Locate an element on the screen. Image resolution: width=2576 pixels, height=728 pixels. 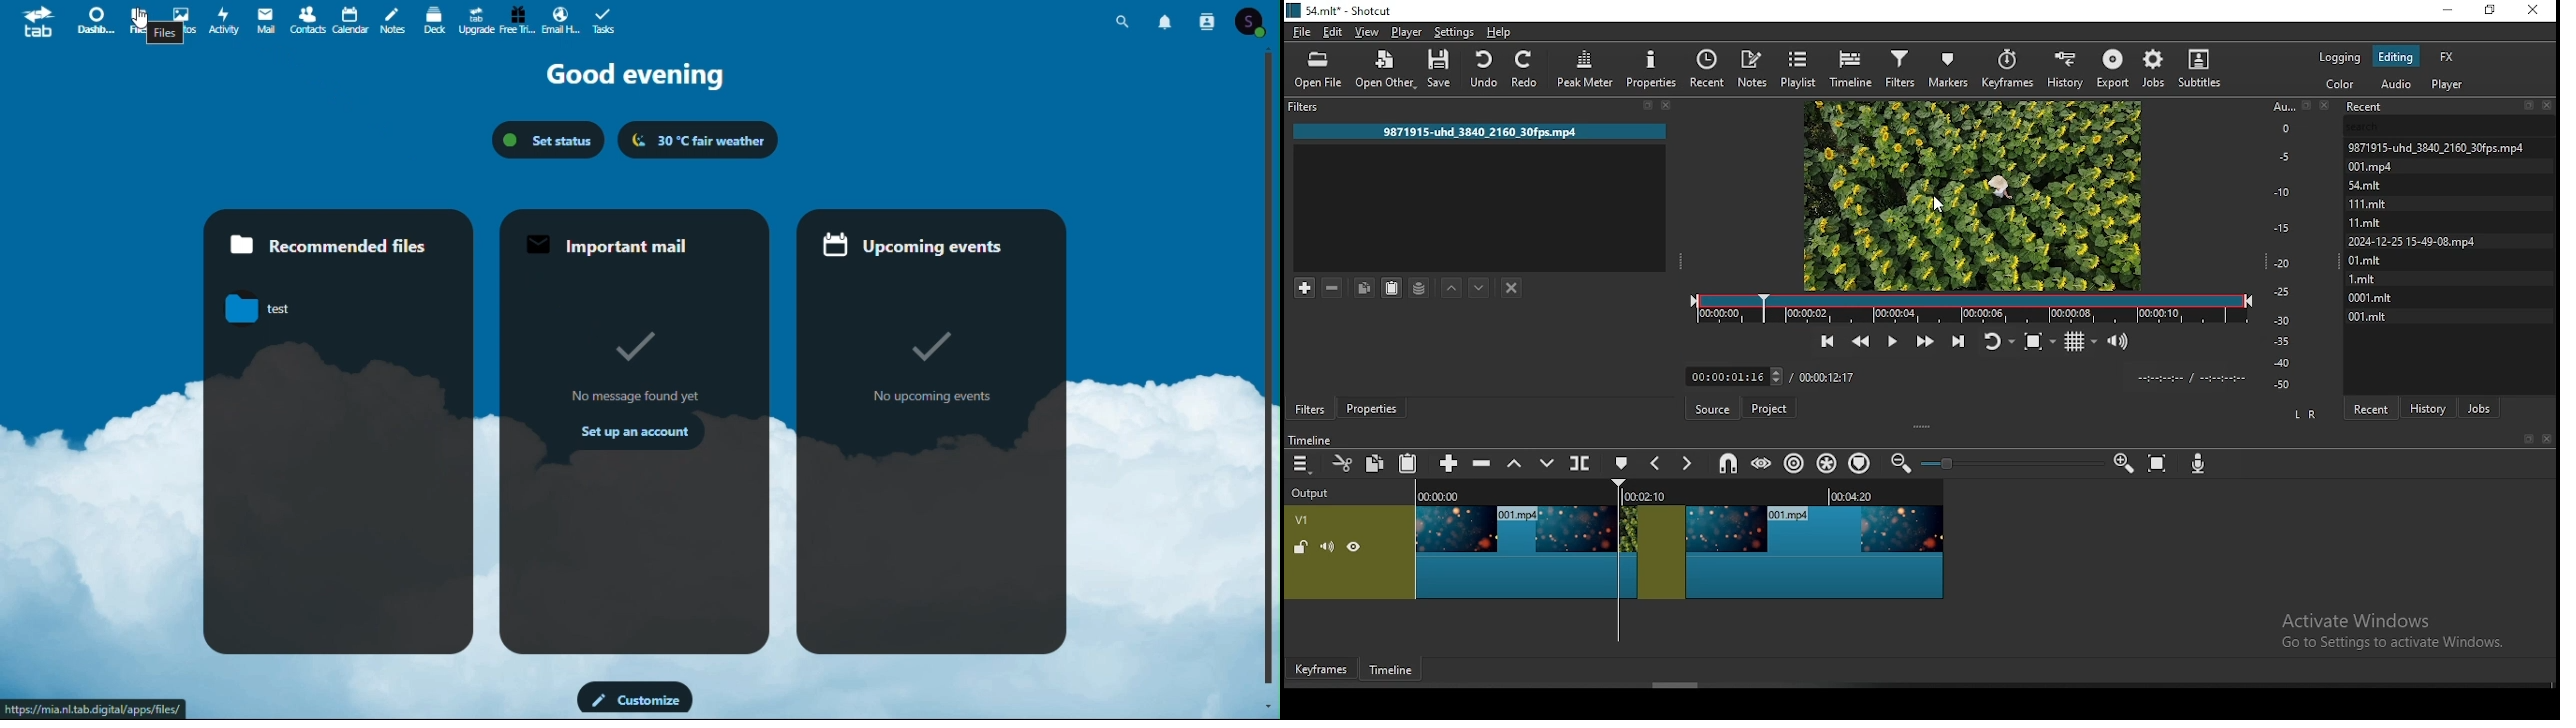
zoom timeline out is located at coordinates (2122, 464).